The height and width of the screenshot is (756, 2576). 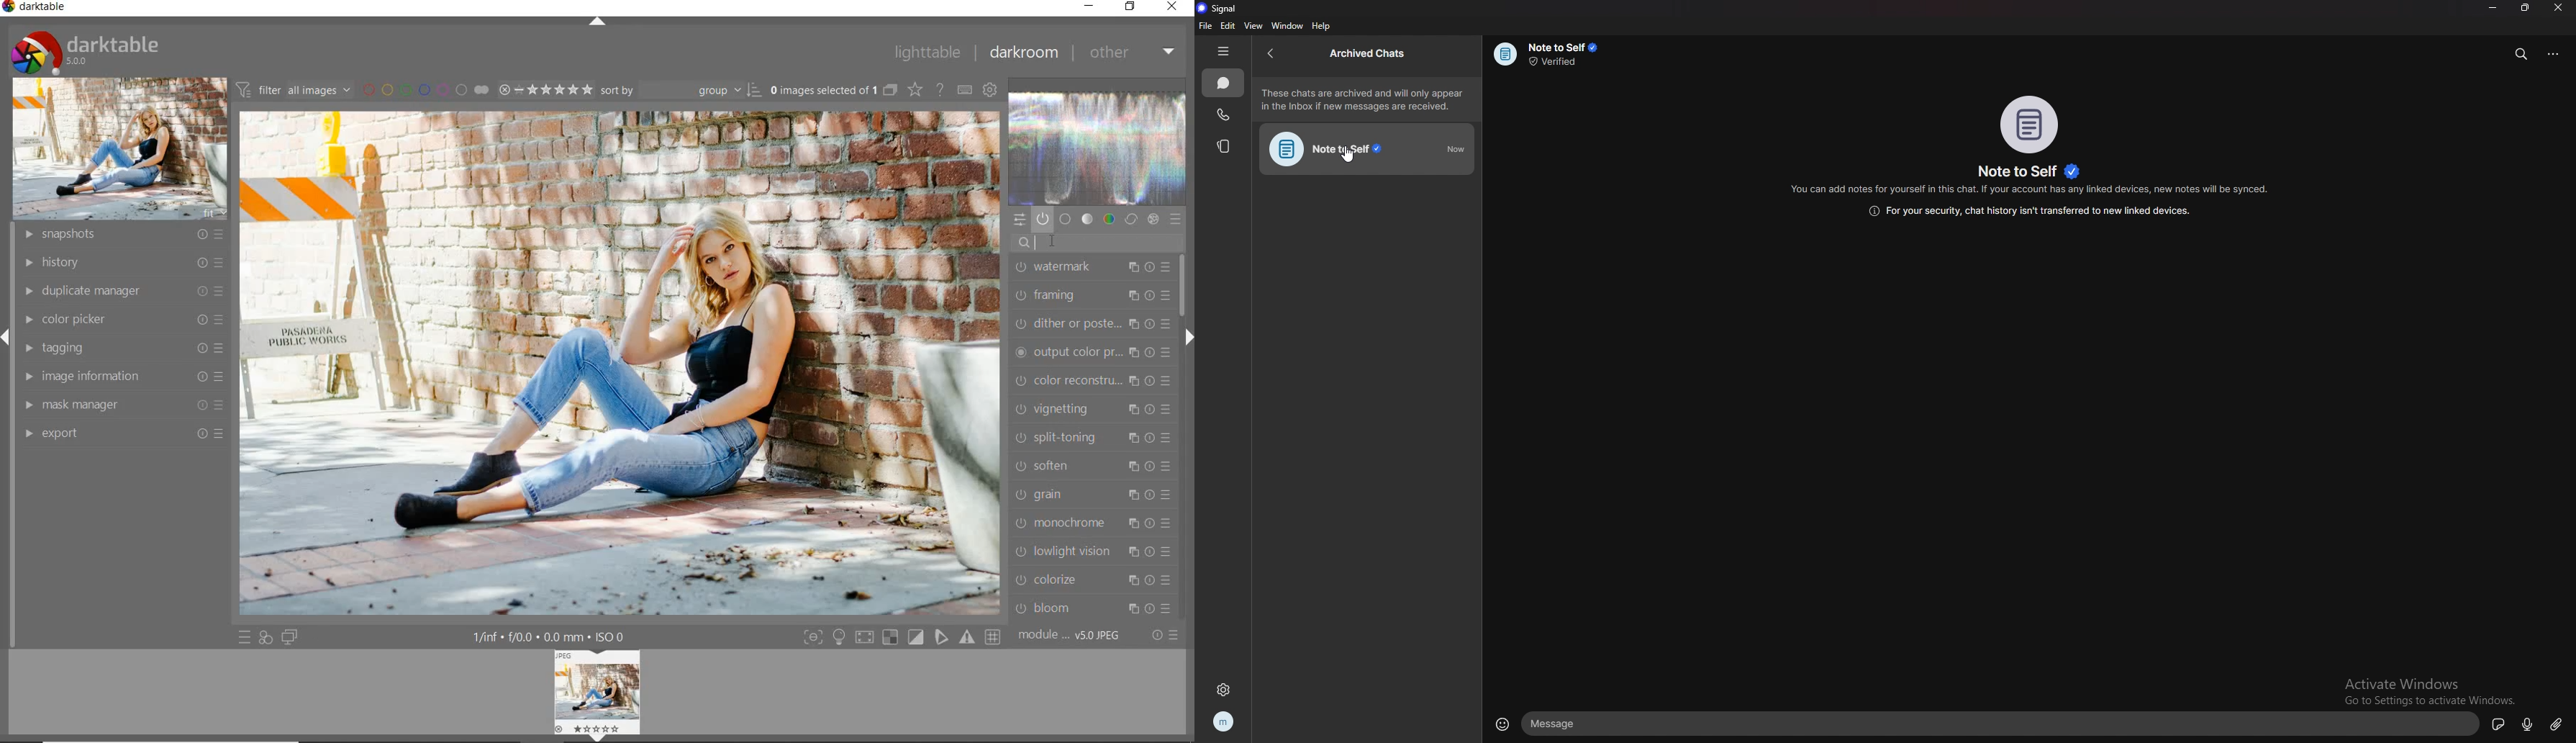 What do you see at coordinates (1183, 286) in the screenshot?
I see `scrollbar` at bounding box center [1183, 286].